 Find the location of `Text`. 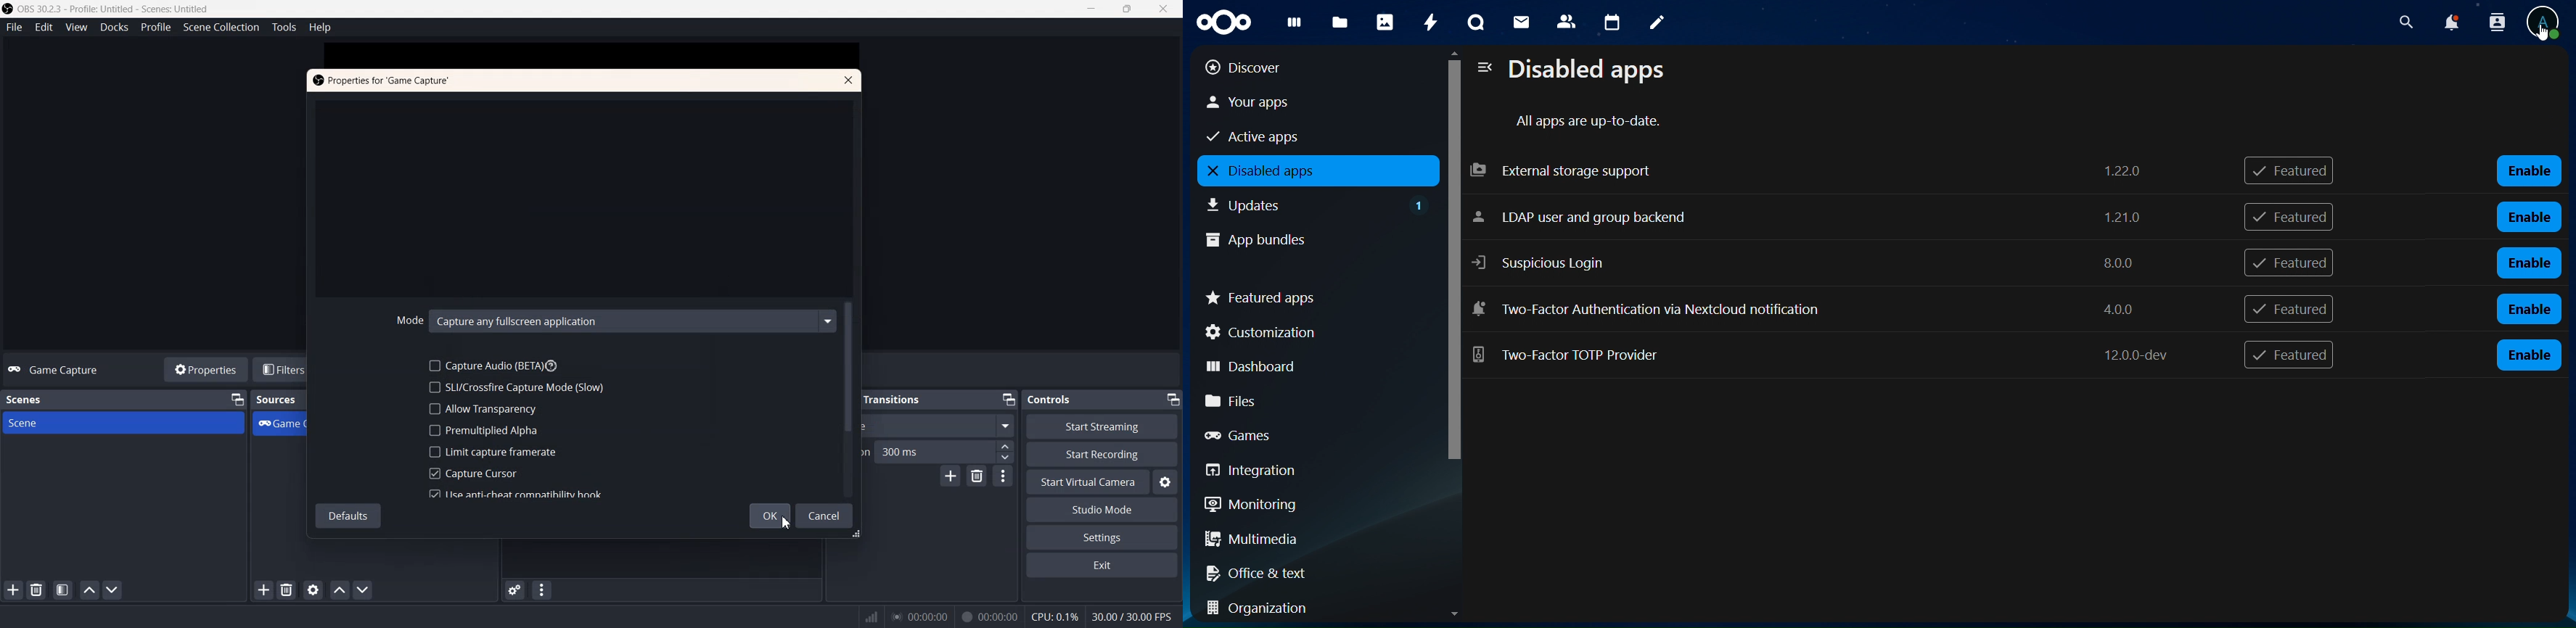

Text is located at coordinates (386, 78).